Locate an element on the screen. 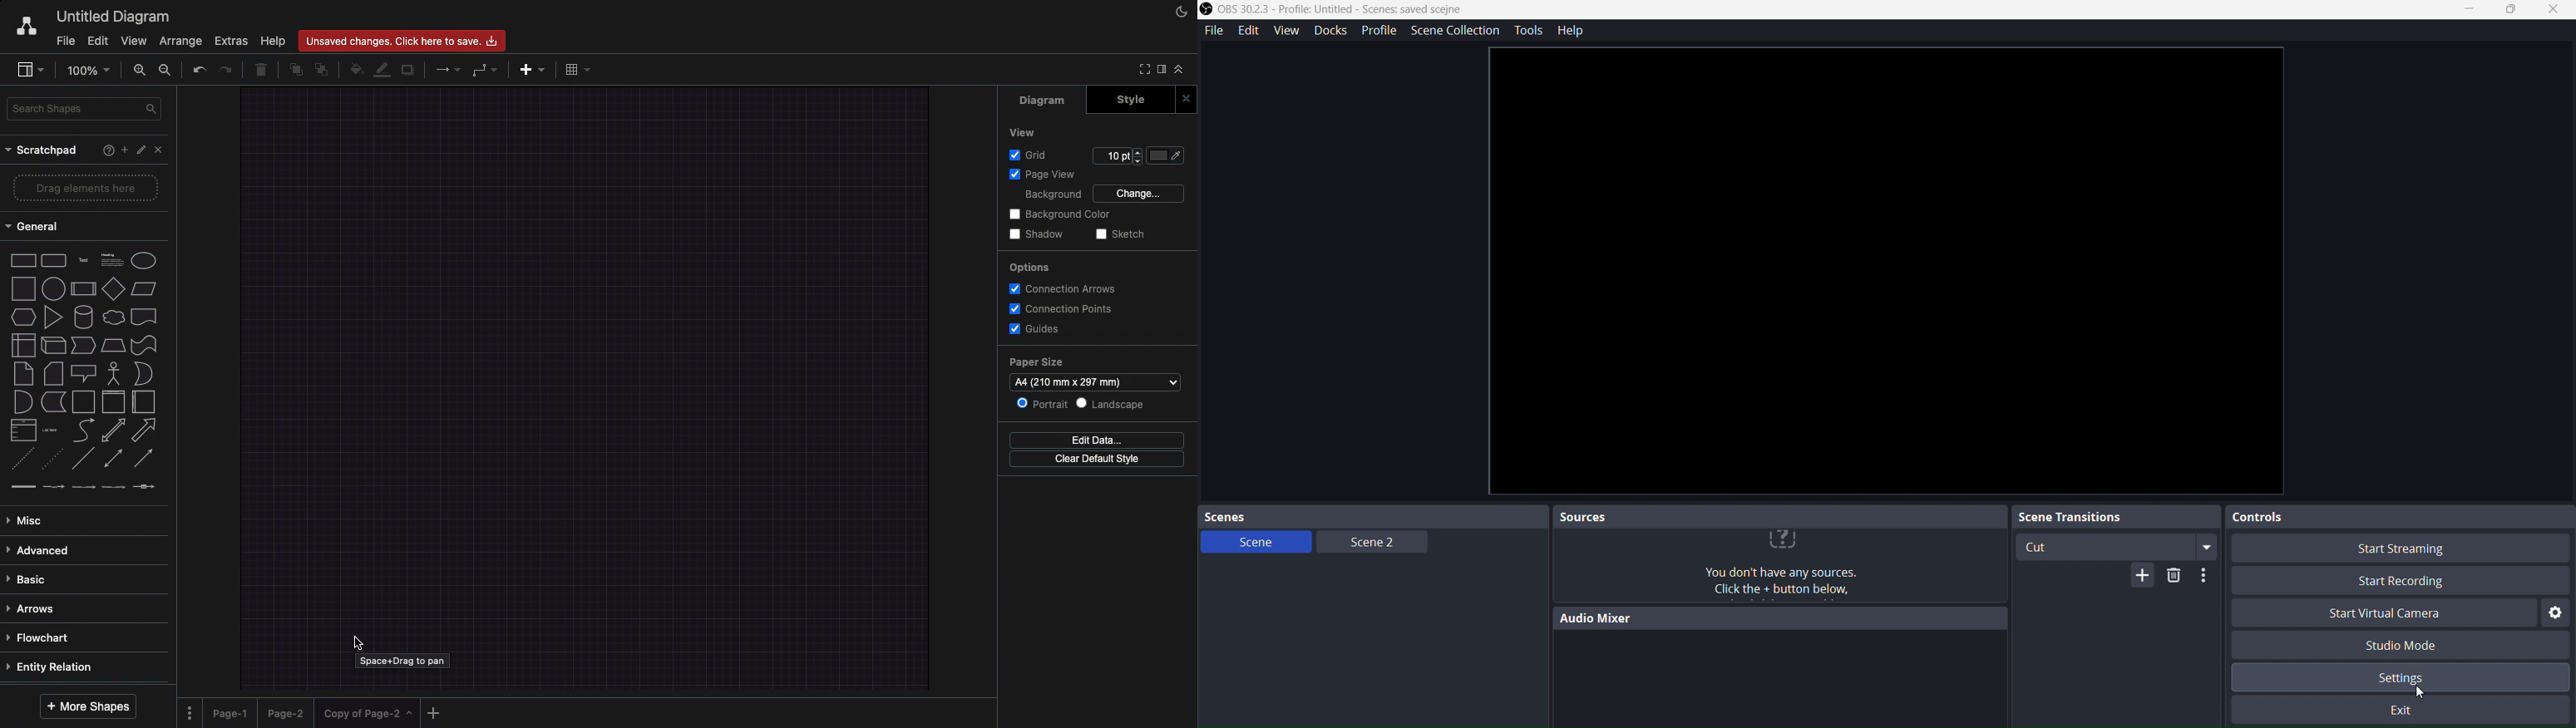 The image size is (2576, 728). Exit is located at coordinates (2406, 709).